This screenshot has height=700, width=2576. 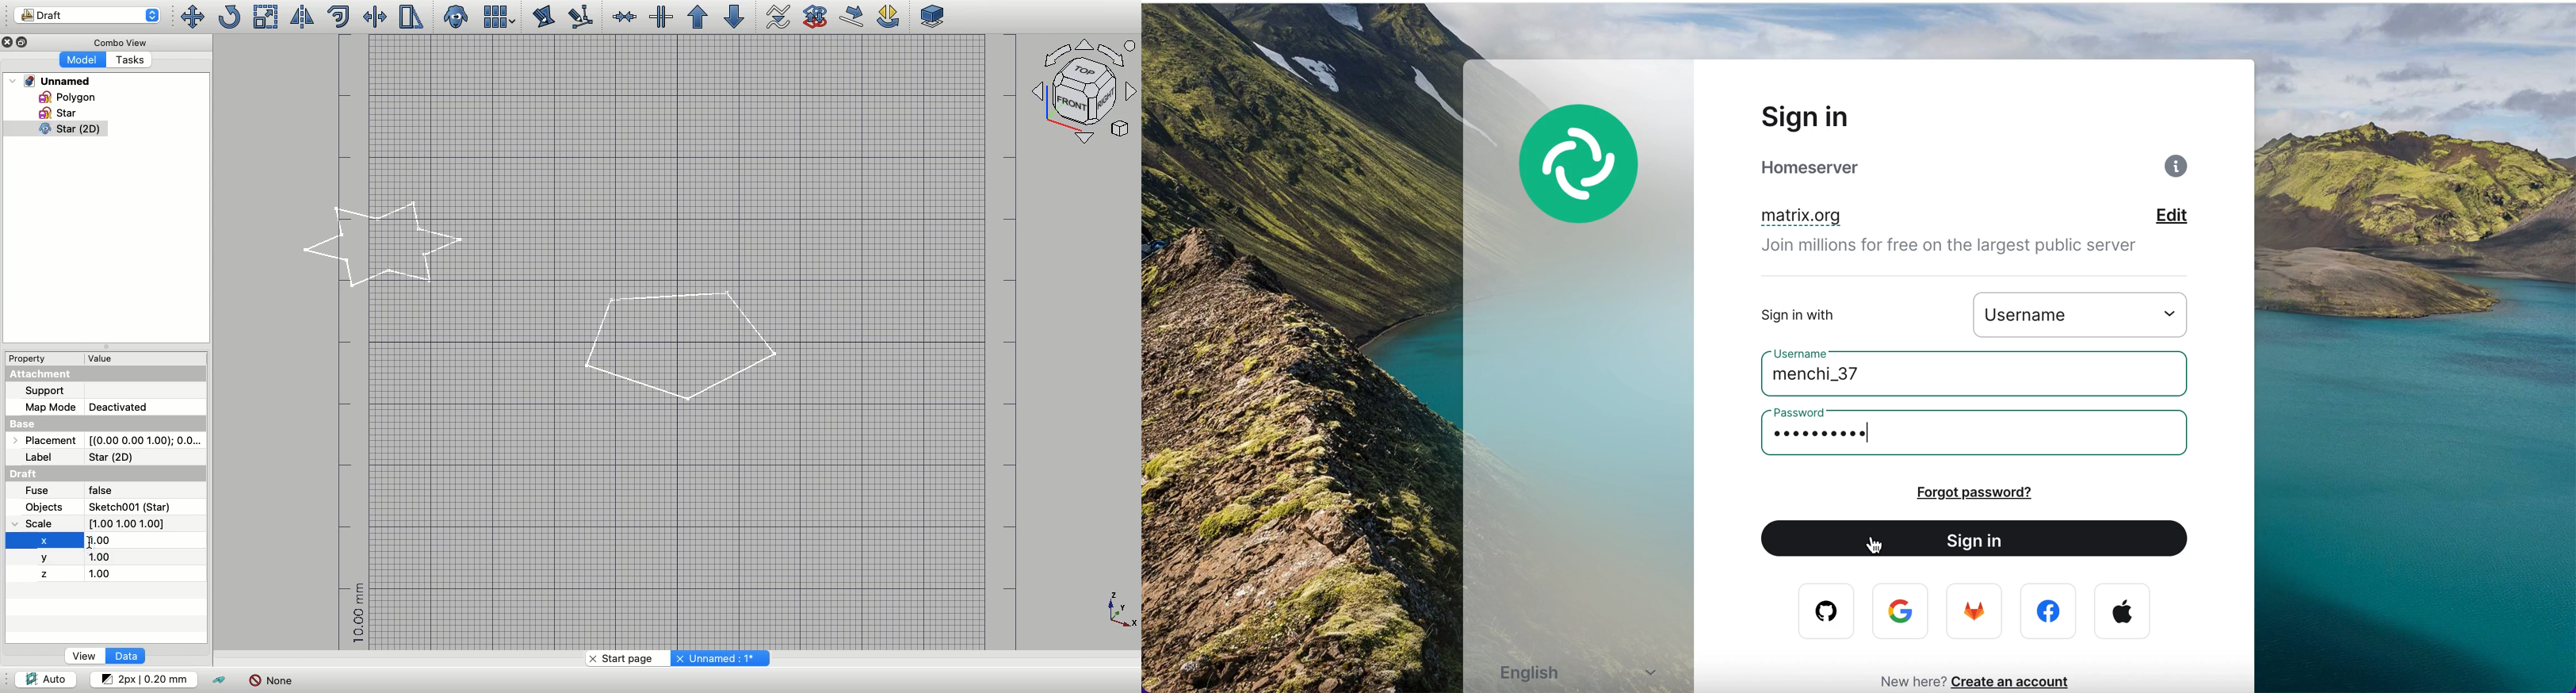 I want to click on Trimex, so click(x=376, y=17).